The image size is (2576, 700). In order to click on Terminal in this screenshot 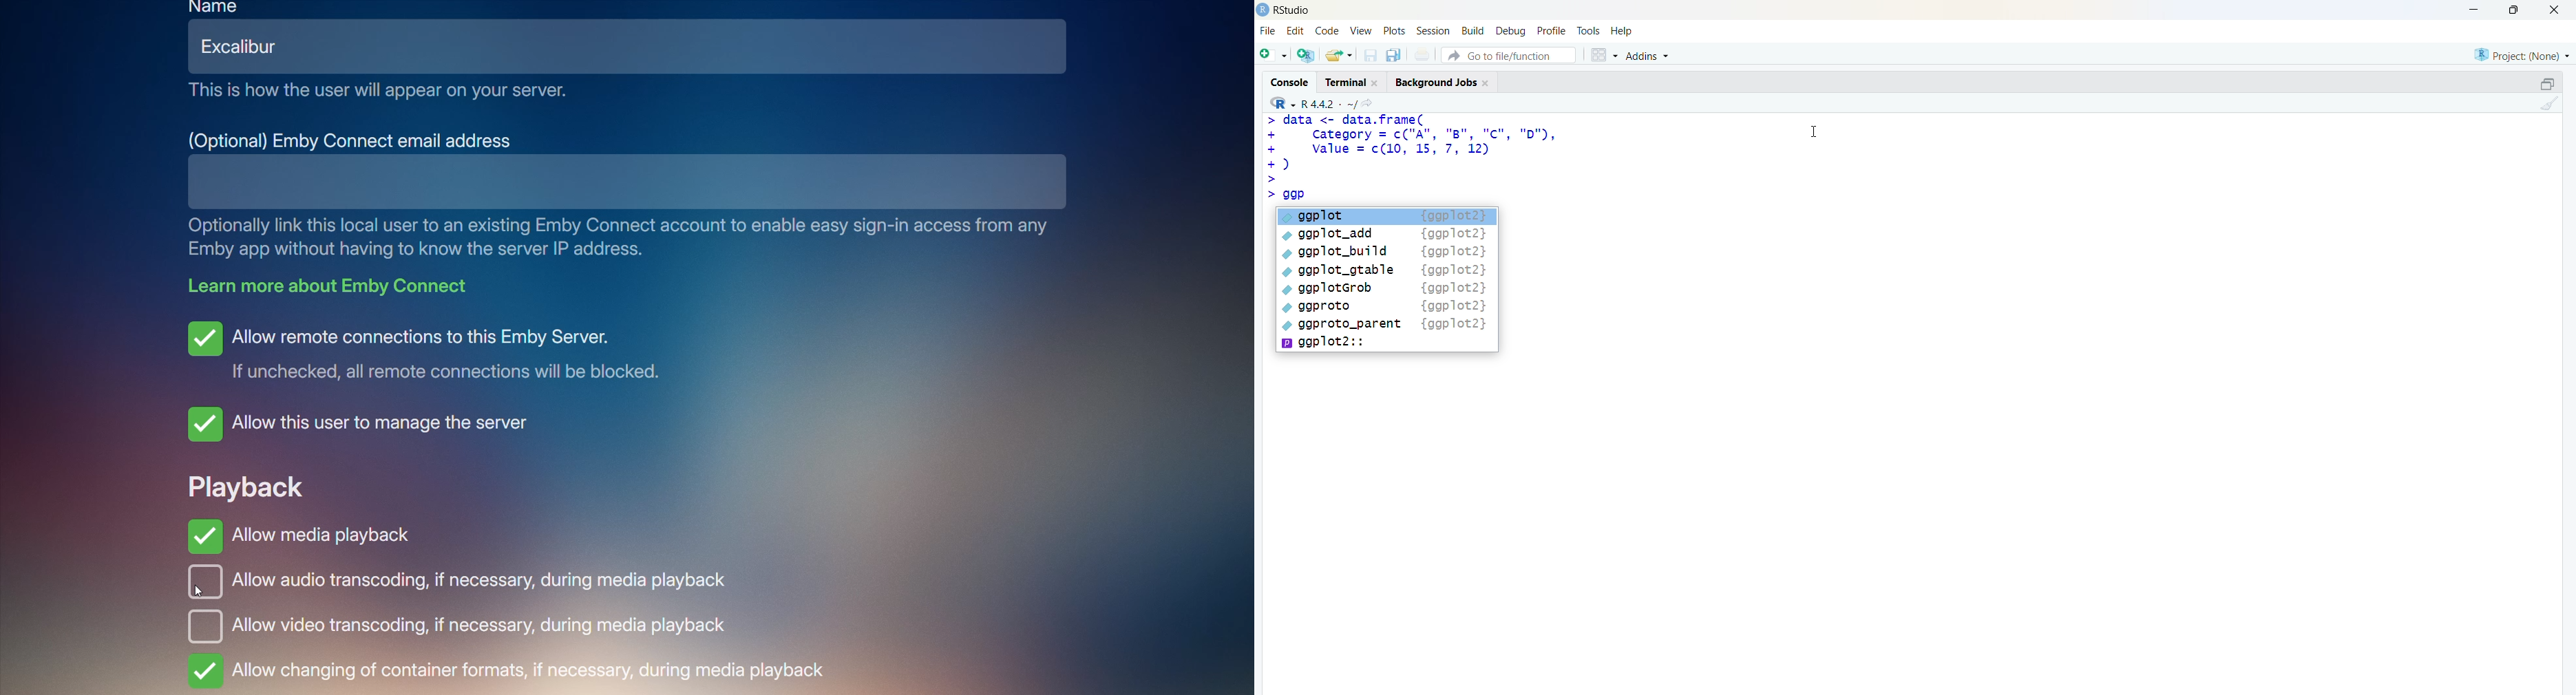, I will do `click(1349, 81)`.